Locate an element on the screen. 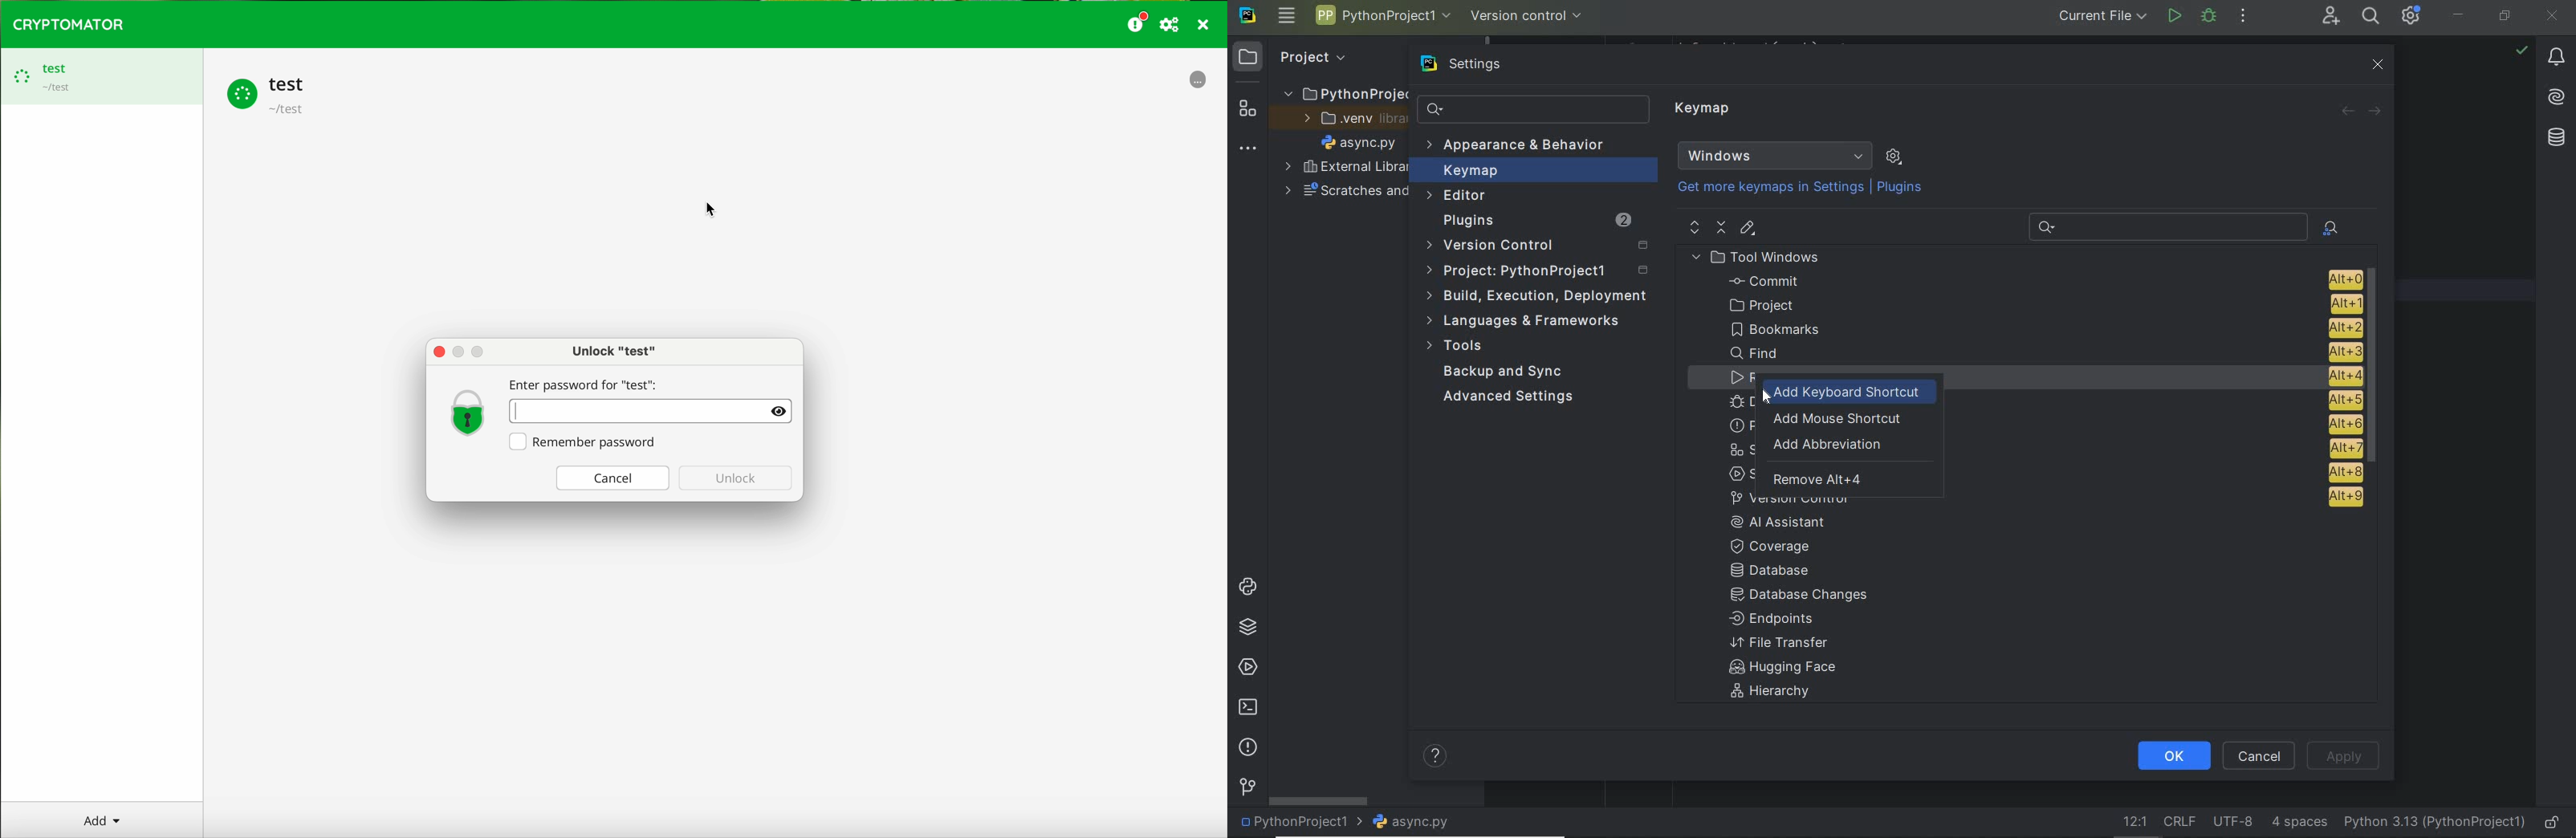 The height and width of the screenshot is (840, 2576). External Libraries is located at coordinates (1342, 168).